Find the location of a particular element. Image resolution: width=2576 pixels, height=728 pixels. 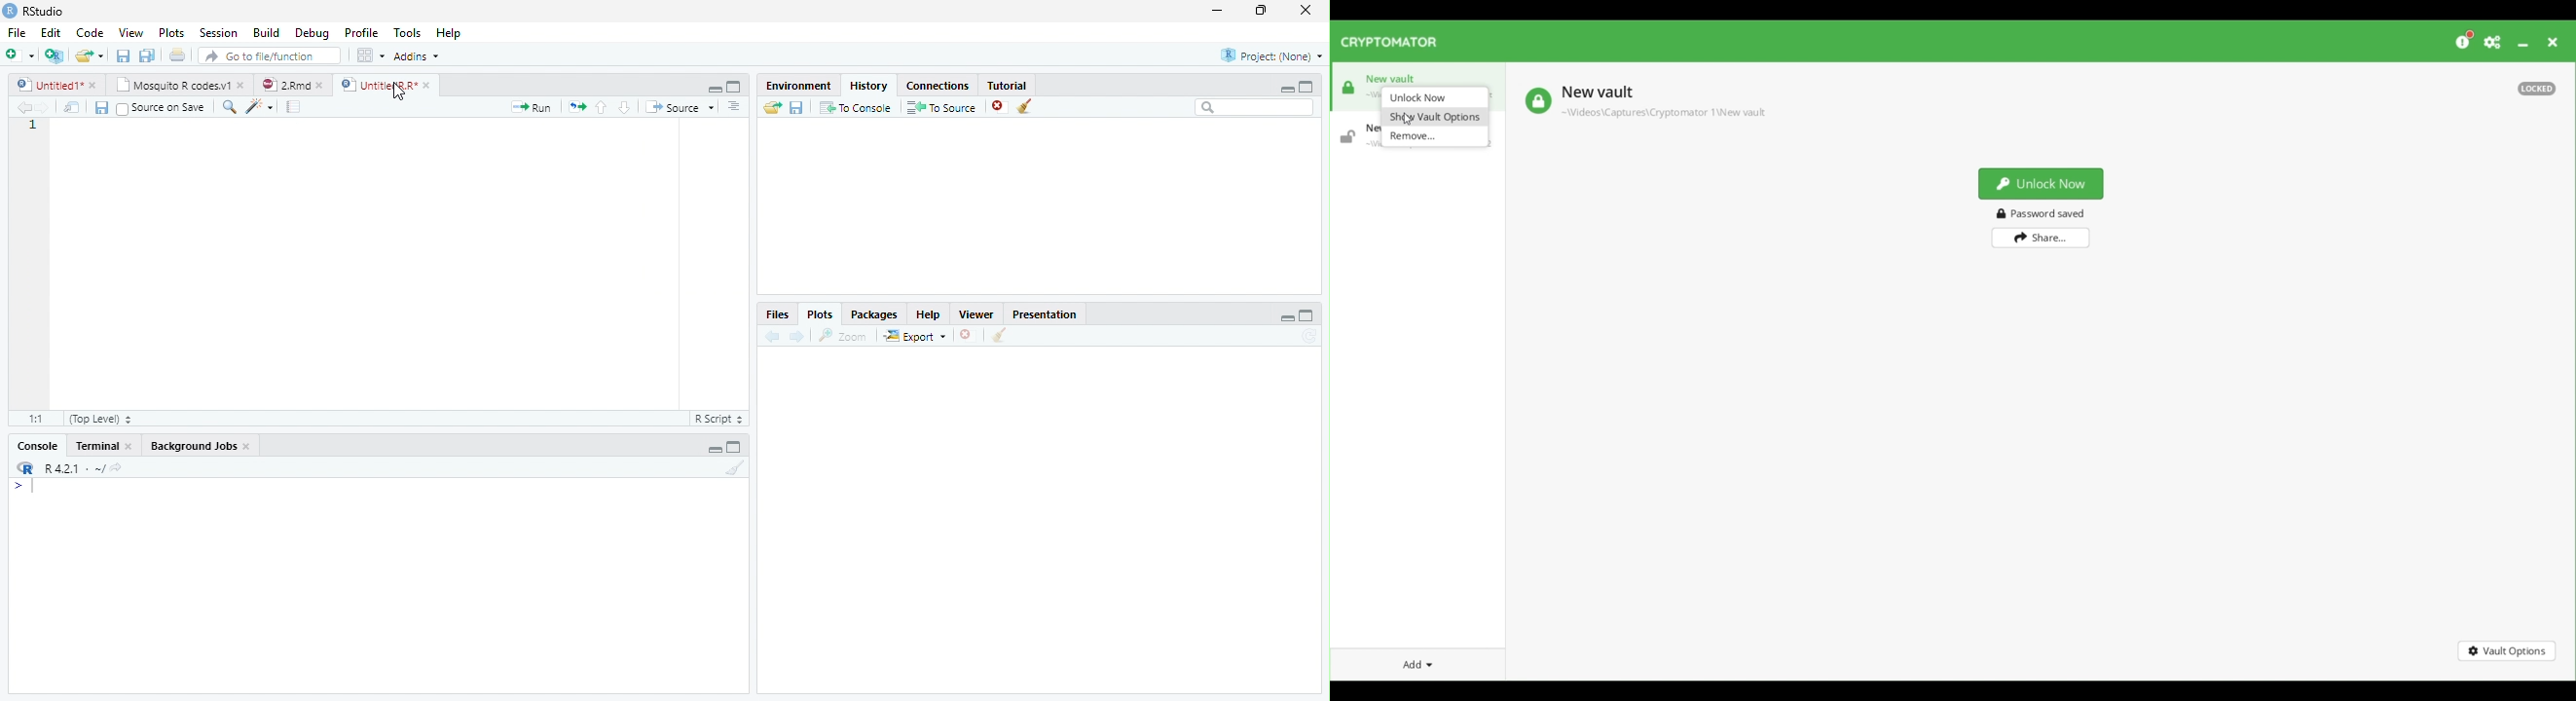

Line number is located at coordinates (33, 127).